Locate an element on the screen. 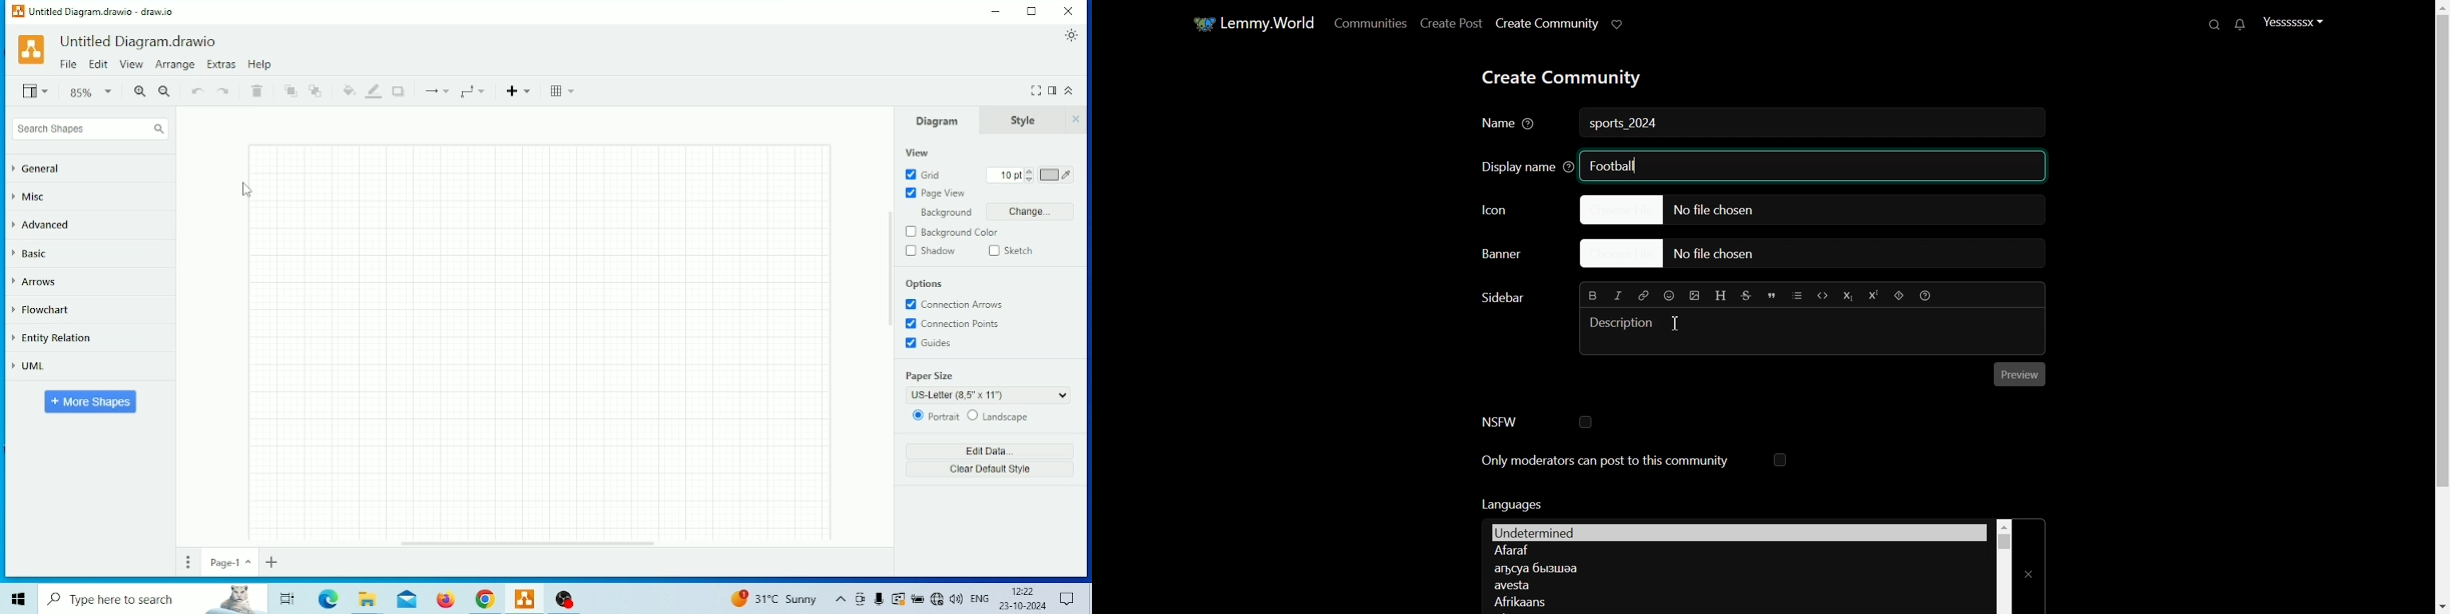 This screenshot has width=2464, height=616. Language is located at coordinates (1734, 567).